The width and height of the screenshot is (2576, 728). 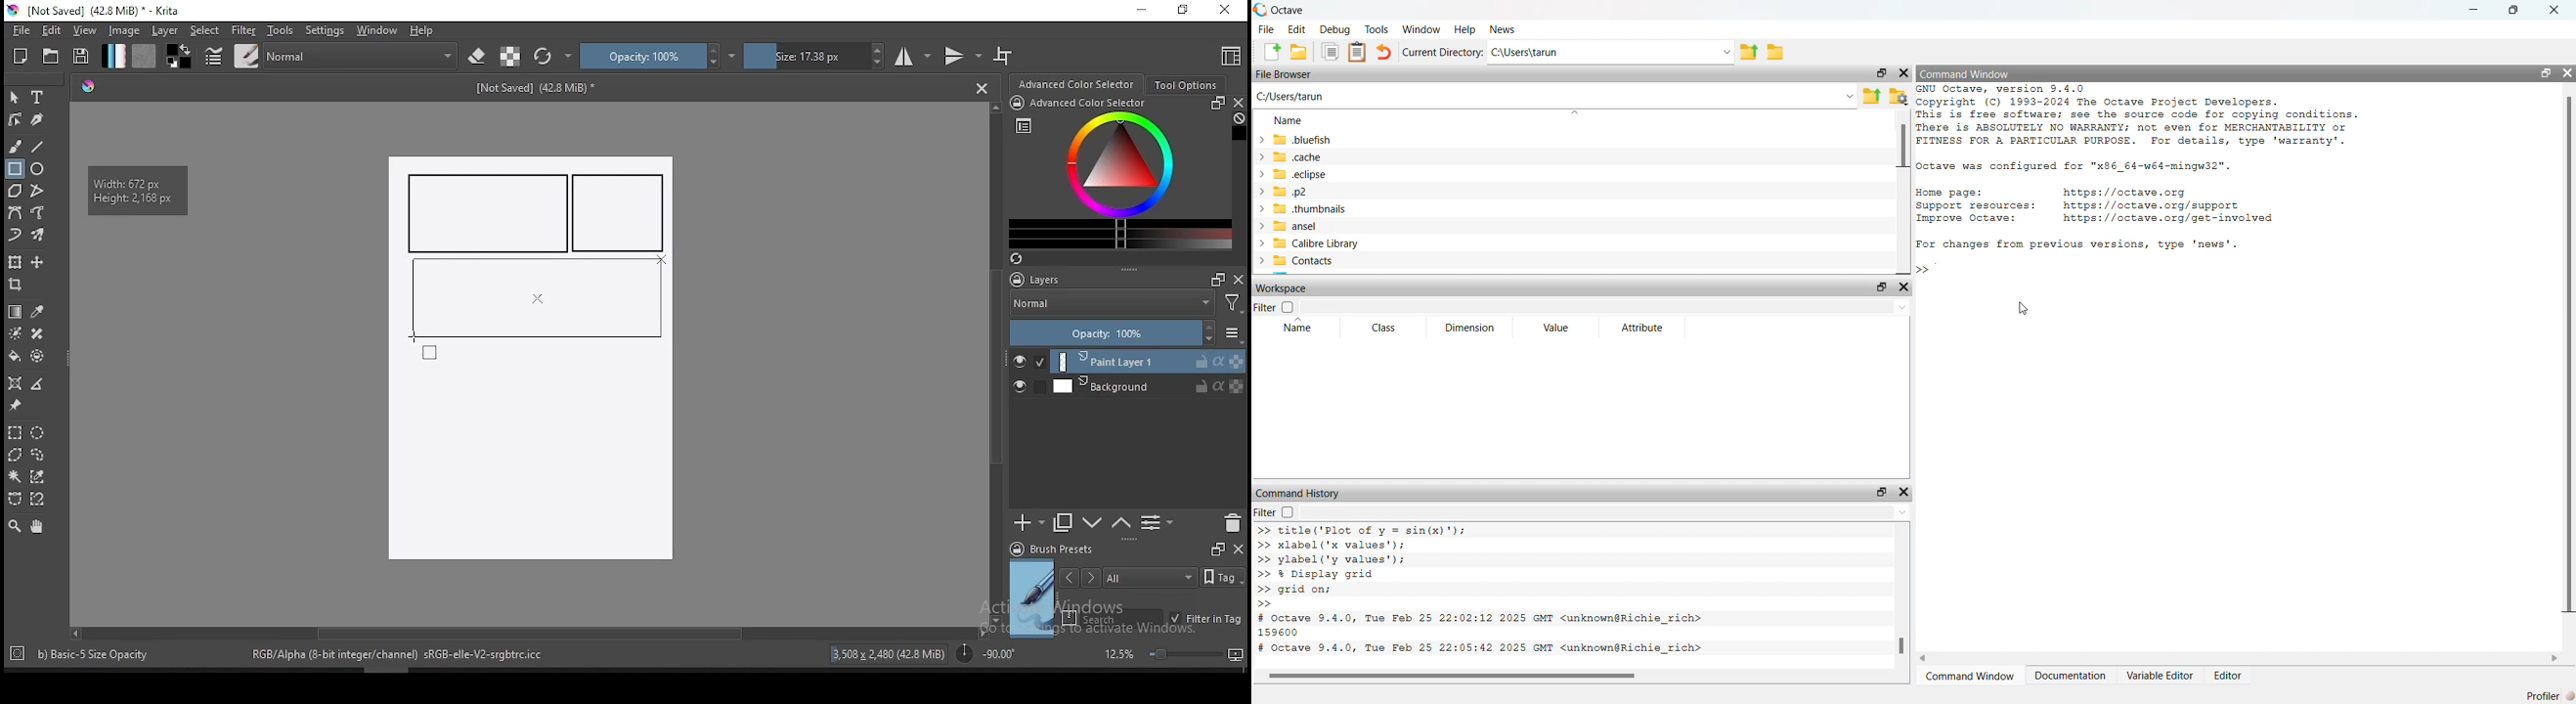 I want to click on Workspace, so click(x=1287, y=288).